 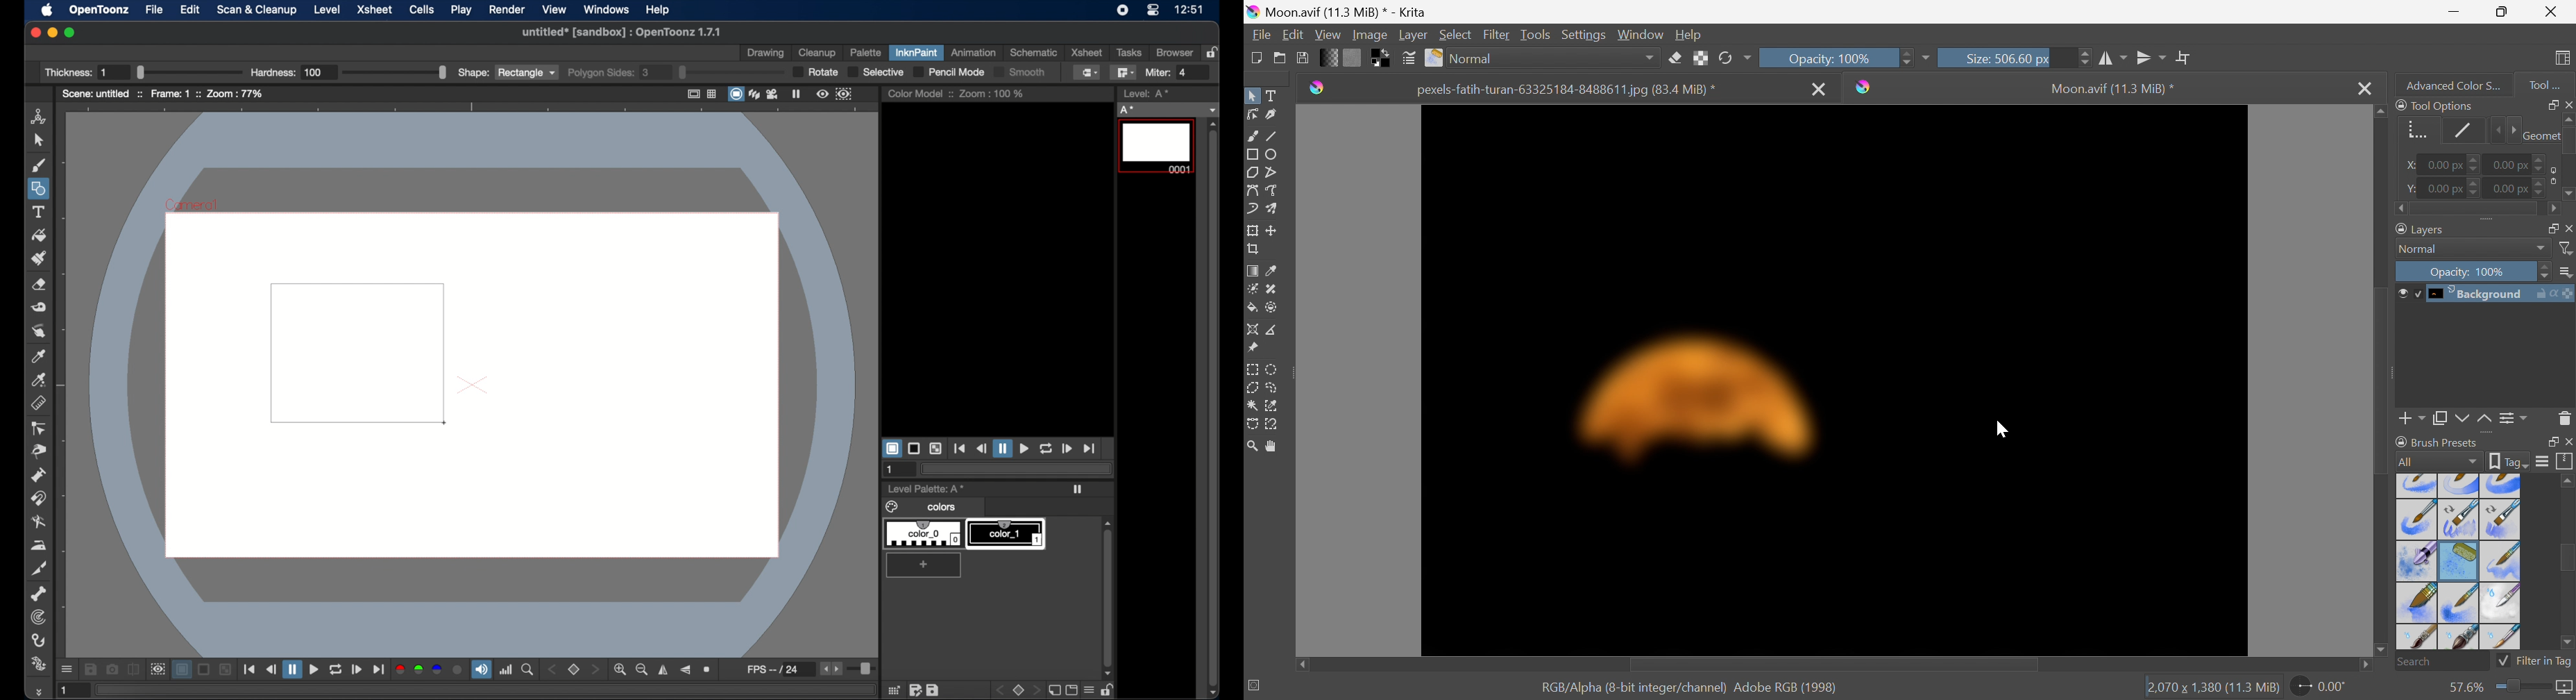 I want to click on , so click(x=1255, y=57).